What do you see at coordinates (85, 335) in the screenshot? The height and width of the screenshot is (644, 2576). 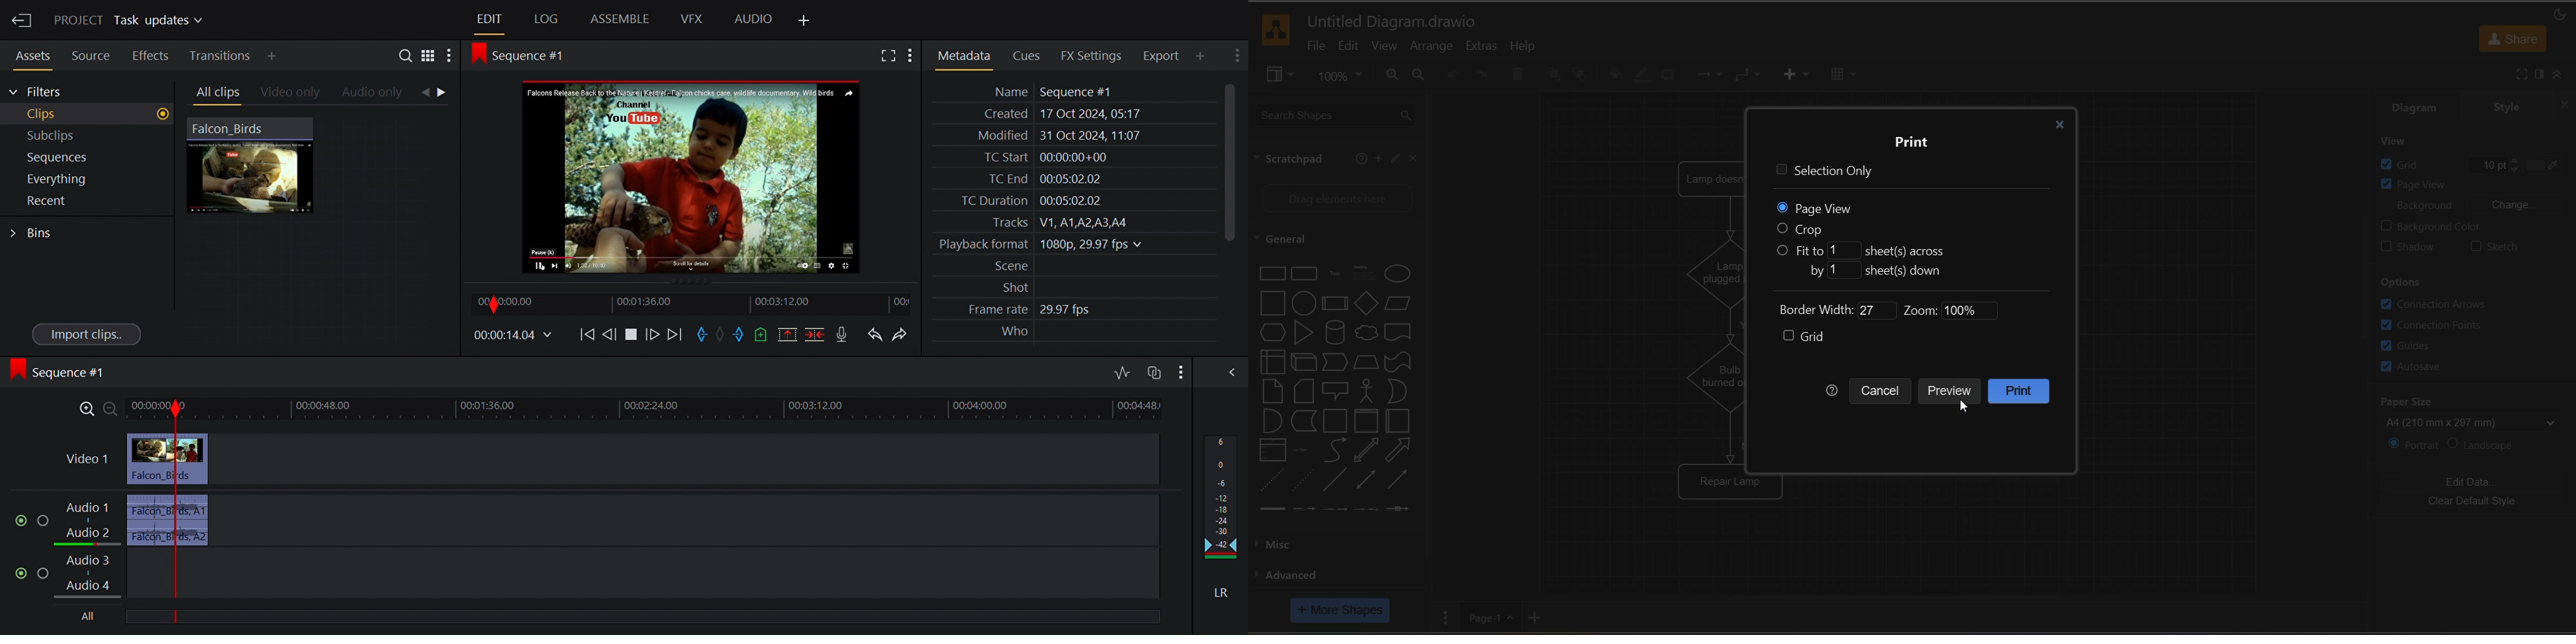 I see `Import clips` at bounding box center [85, 335].